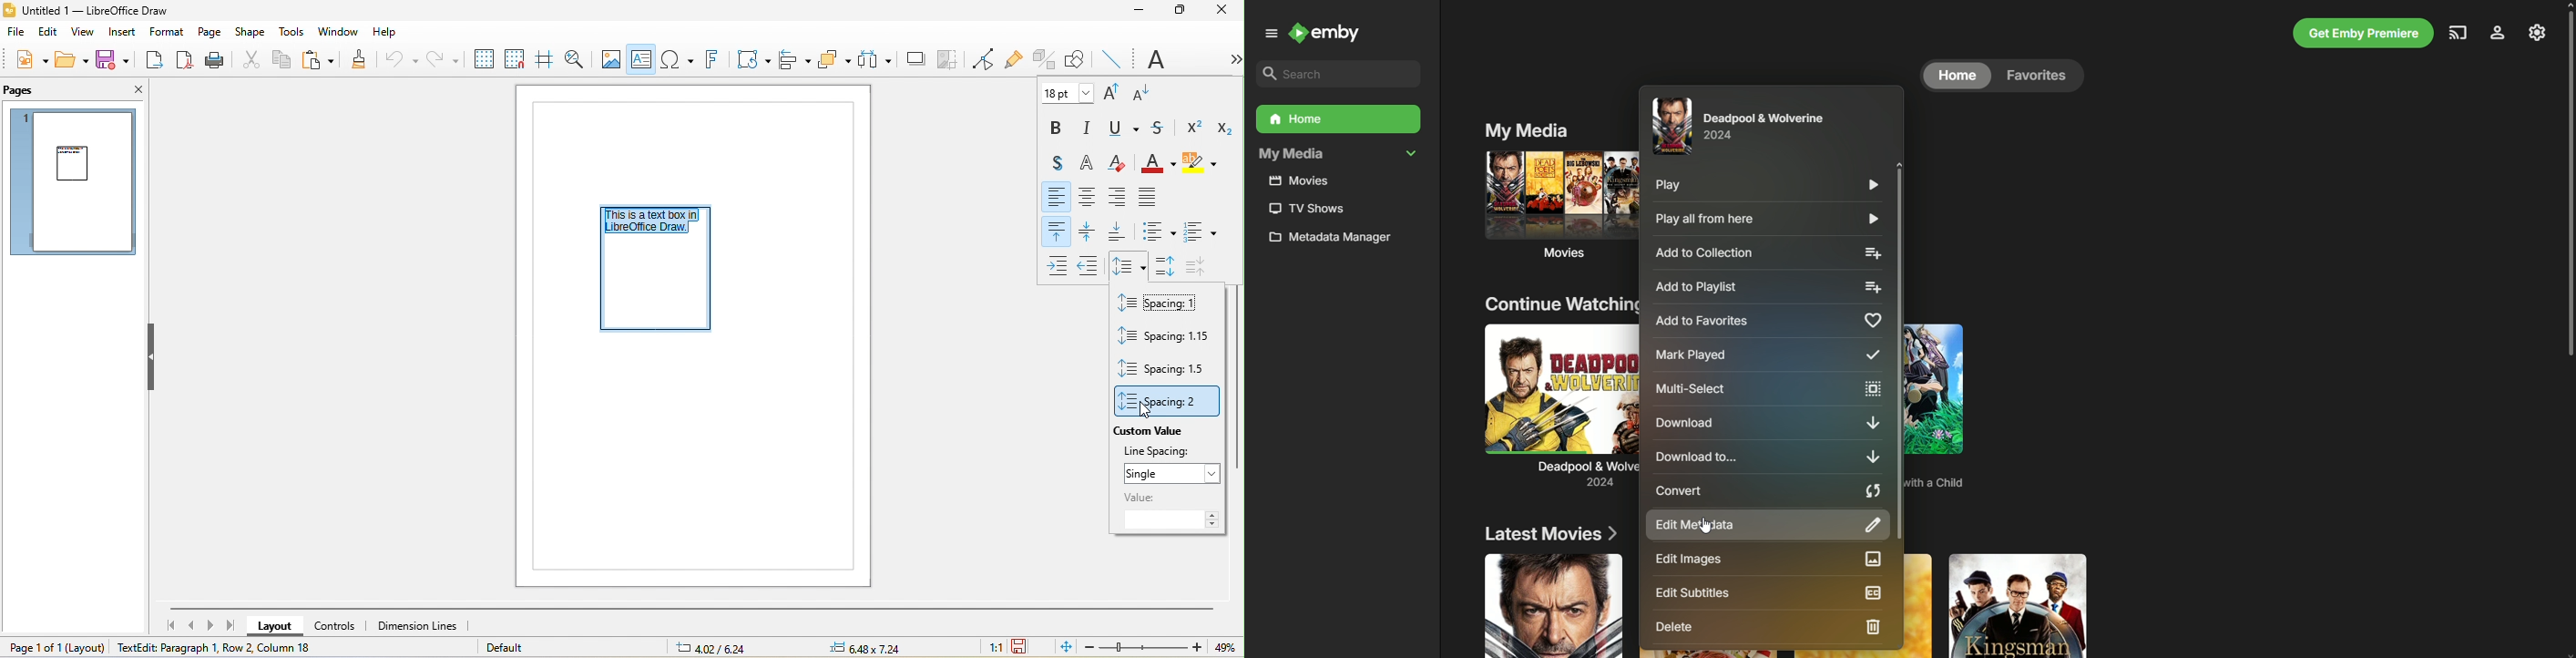 Image resolution: width=2576 pixels, height=672 pixels. What do you see at coordinates (793, 61) in the screenshot?
I see `align object` at bounding box center [793, 61].